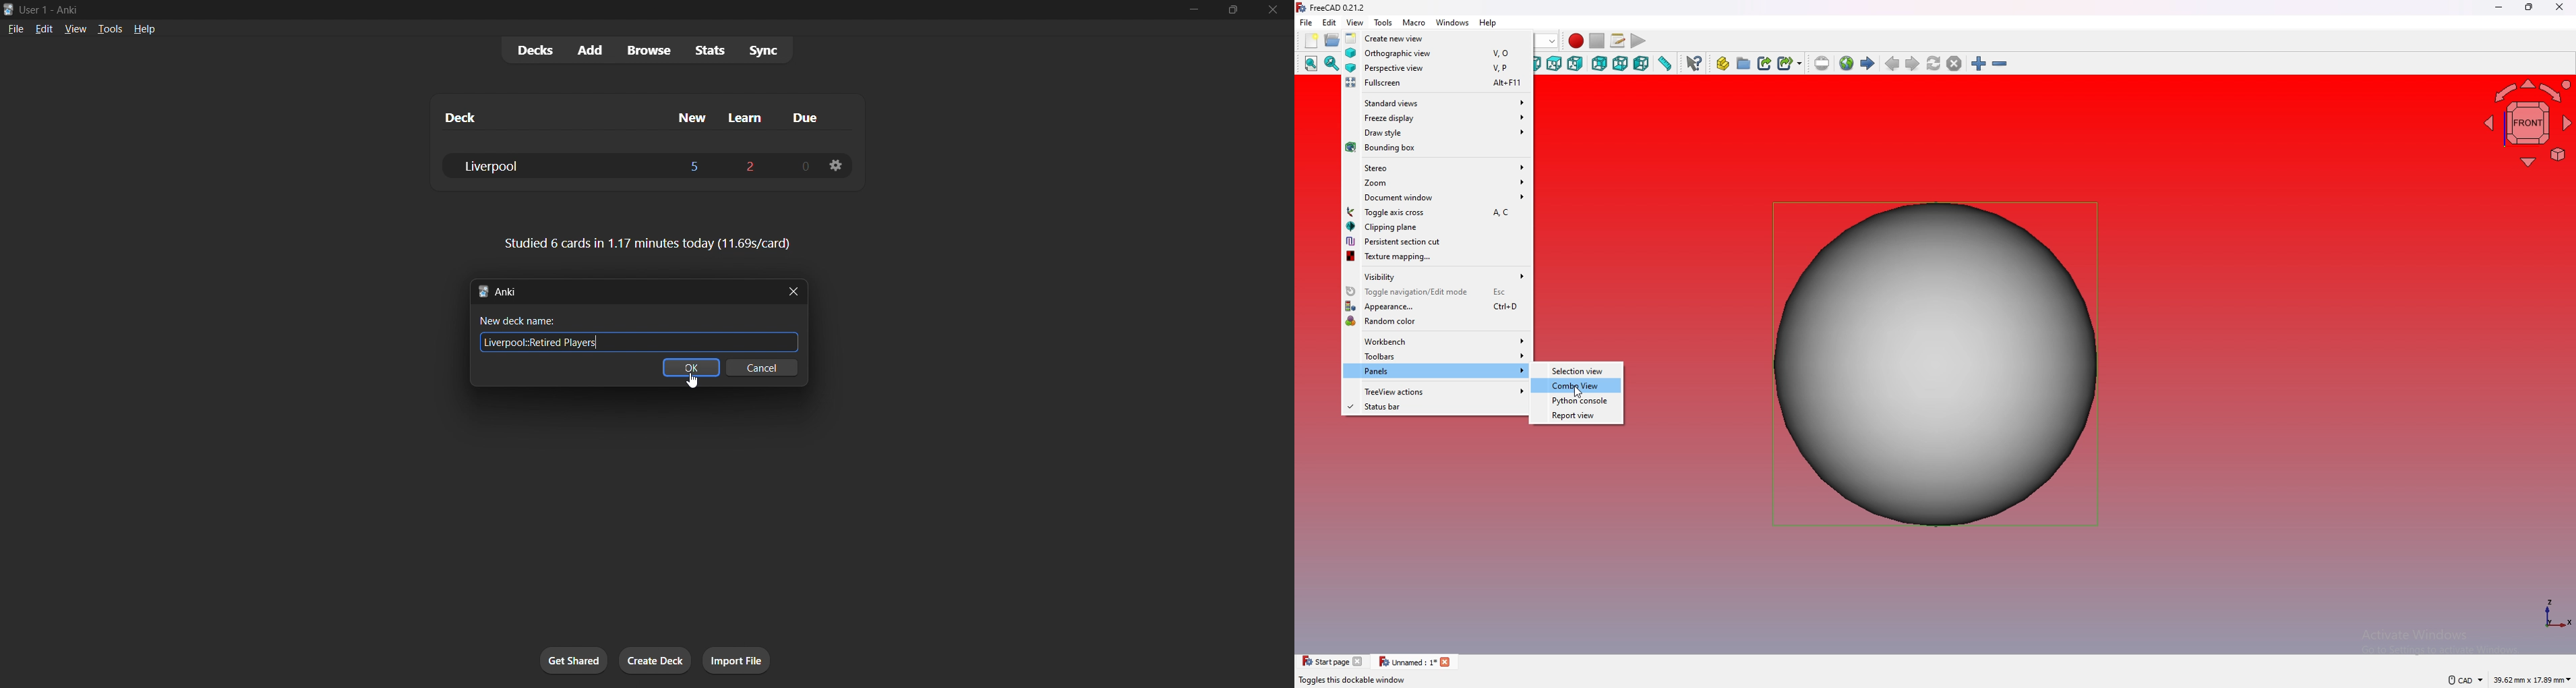 The height and width of the screenshot is (700, 2576). What do you see at coordinates (647, 51) in the screenshot?
I see `browse` at bounding box center [647, 51].